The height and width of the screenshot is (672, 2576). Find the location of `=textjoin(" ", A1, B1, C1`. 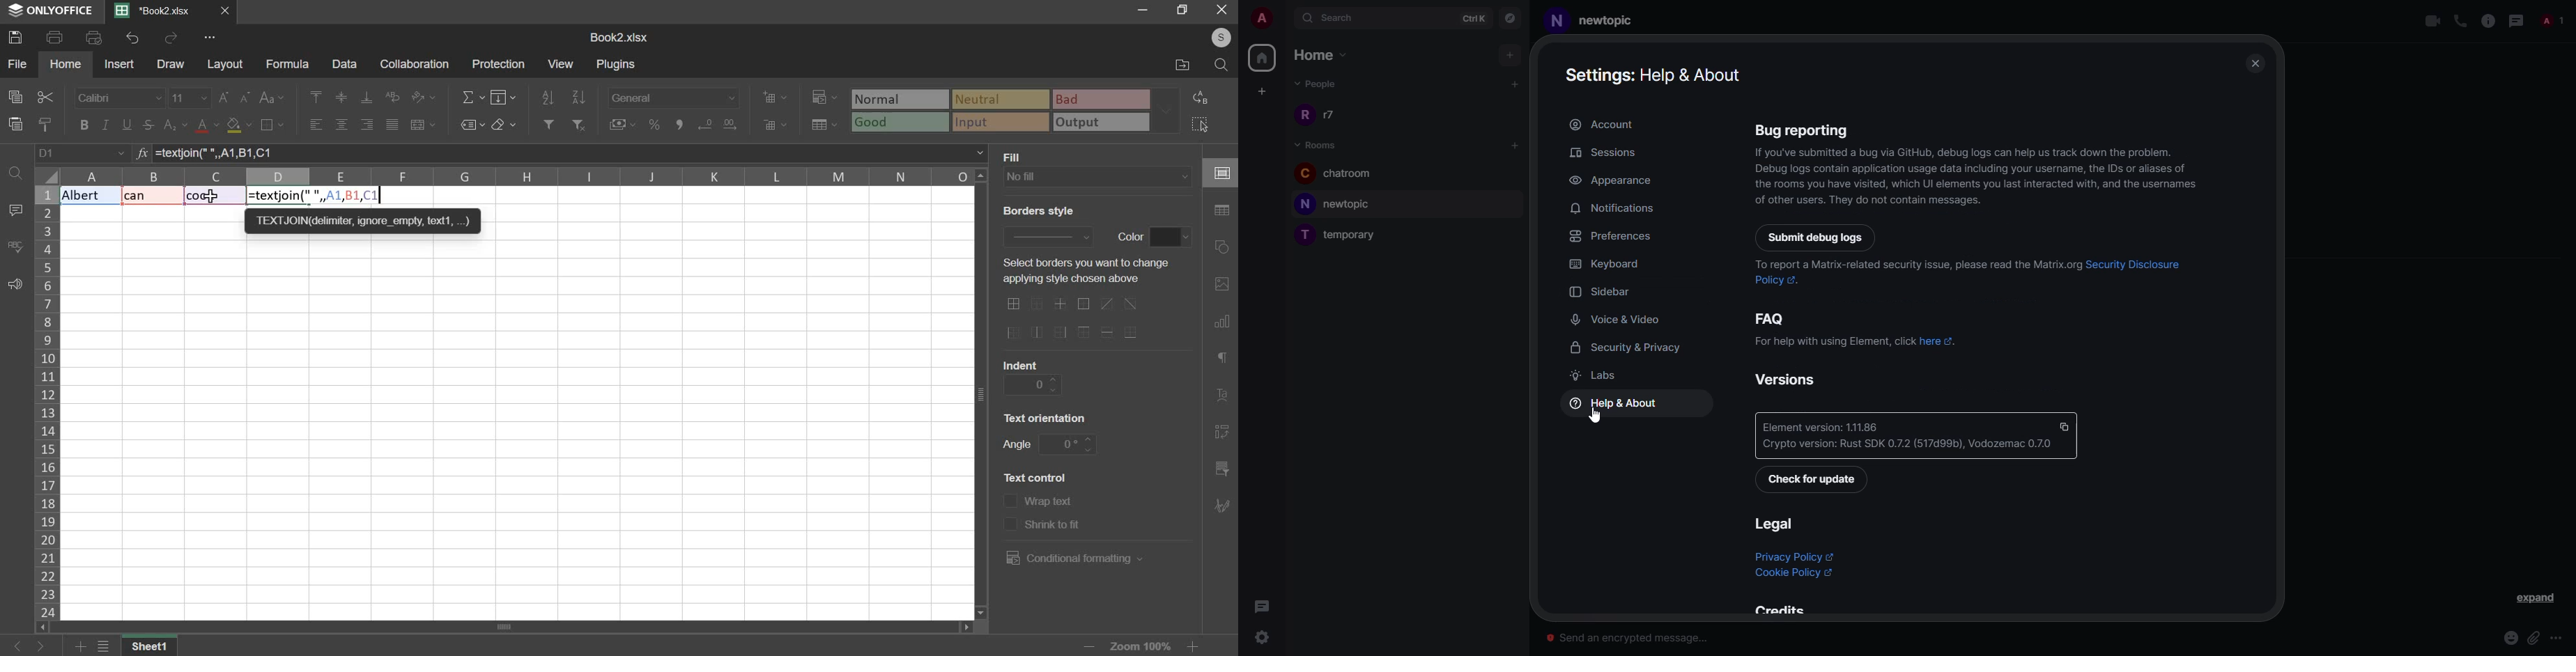

=textjoin(" ", A1, B1, C1 is located at coordinates (571, 153).